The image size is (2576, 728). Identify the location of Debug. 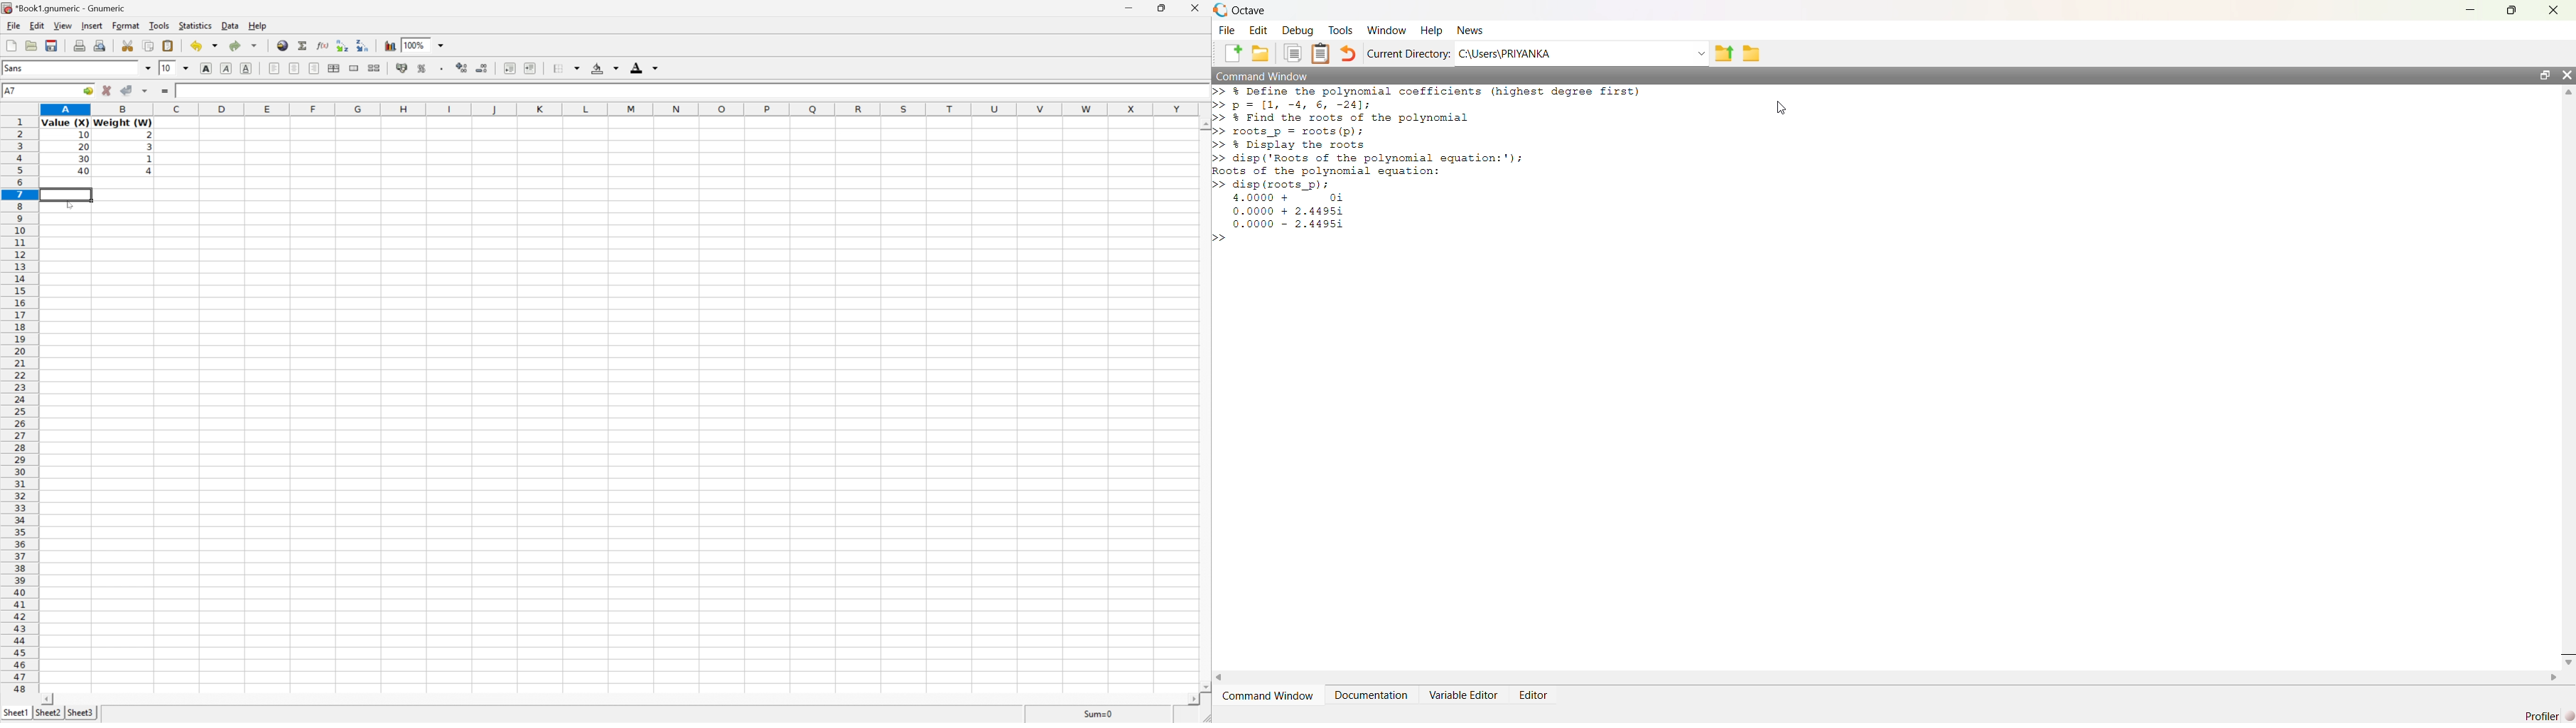
(1300, 32).